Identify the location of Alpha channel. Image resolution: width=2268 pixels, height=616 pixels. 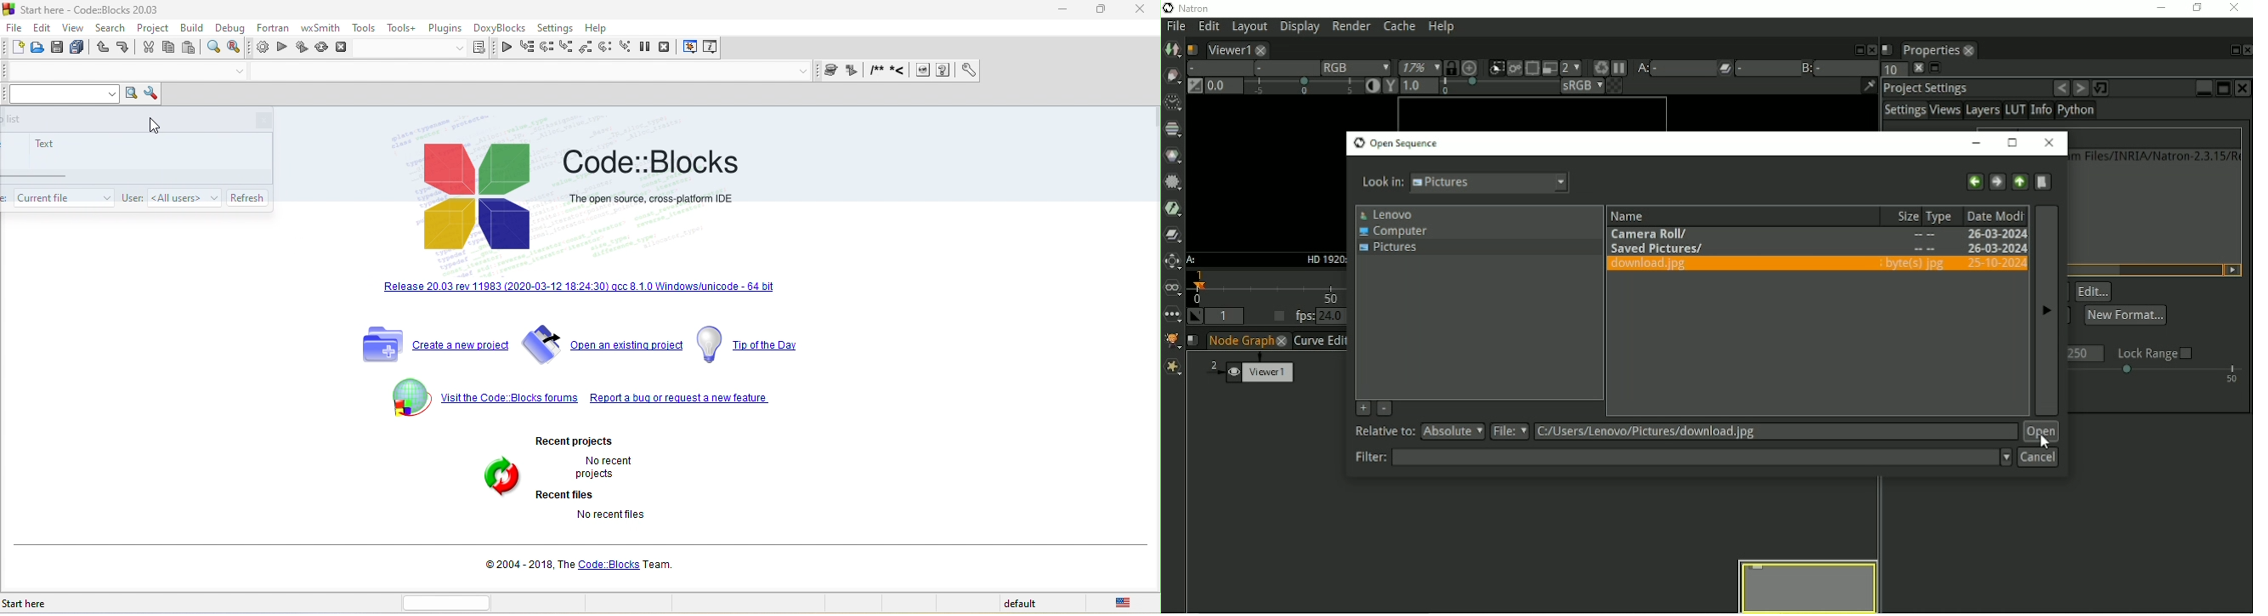
(1282, 69).